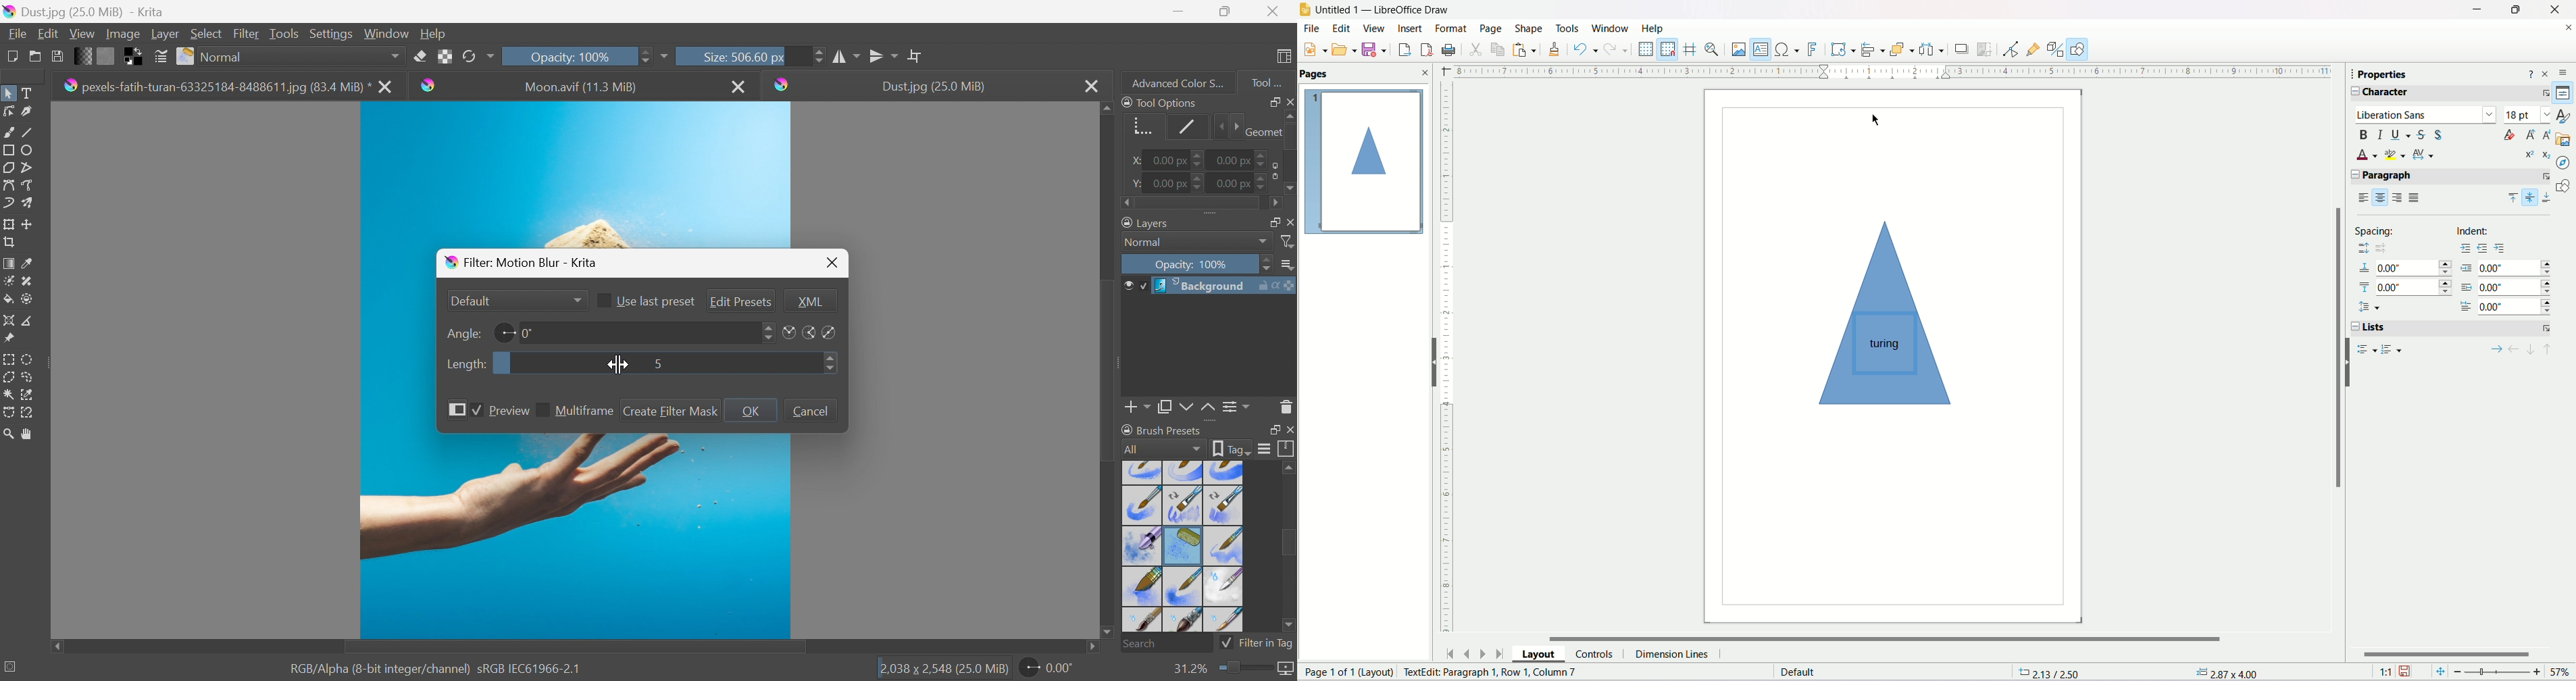  I want to click on 0.00°, so click(1048, 670).